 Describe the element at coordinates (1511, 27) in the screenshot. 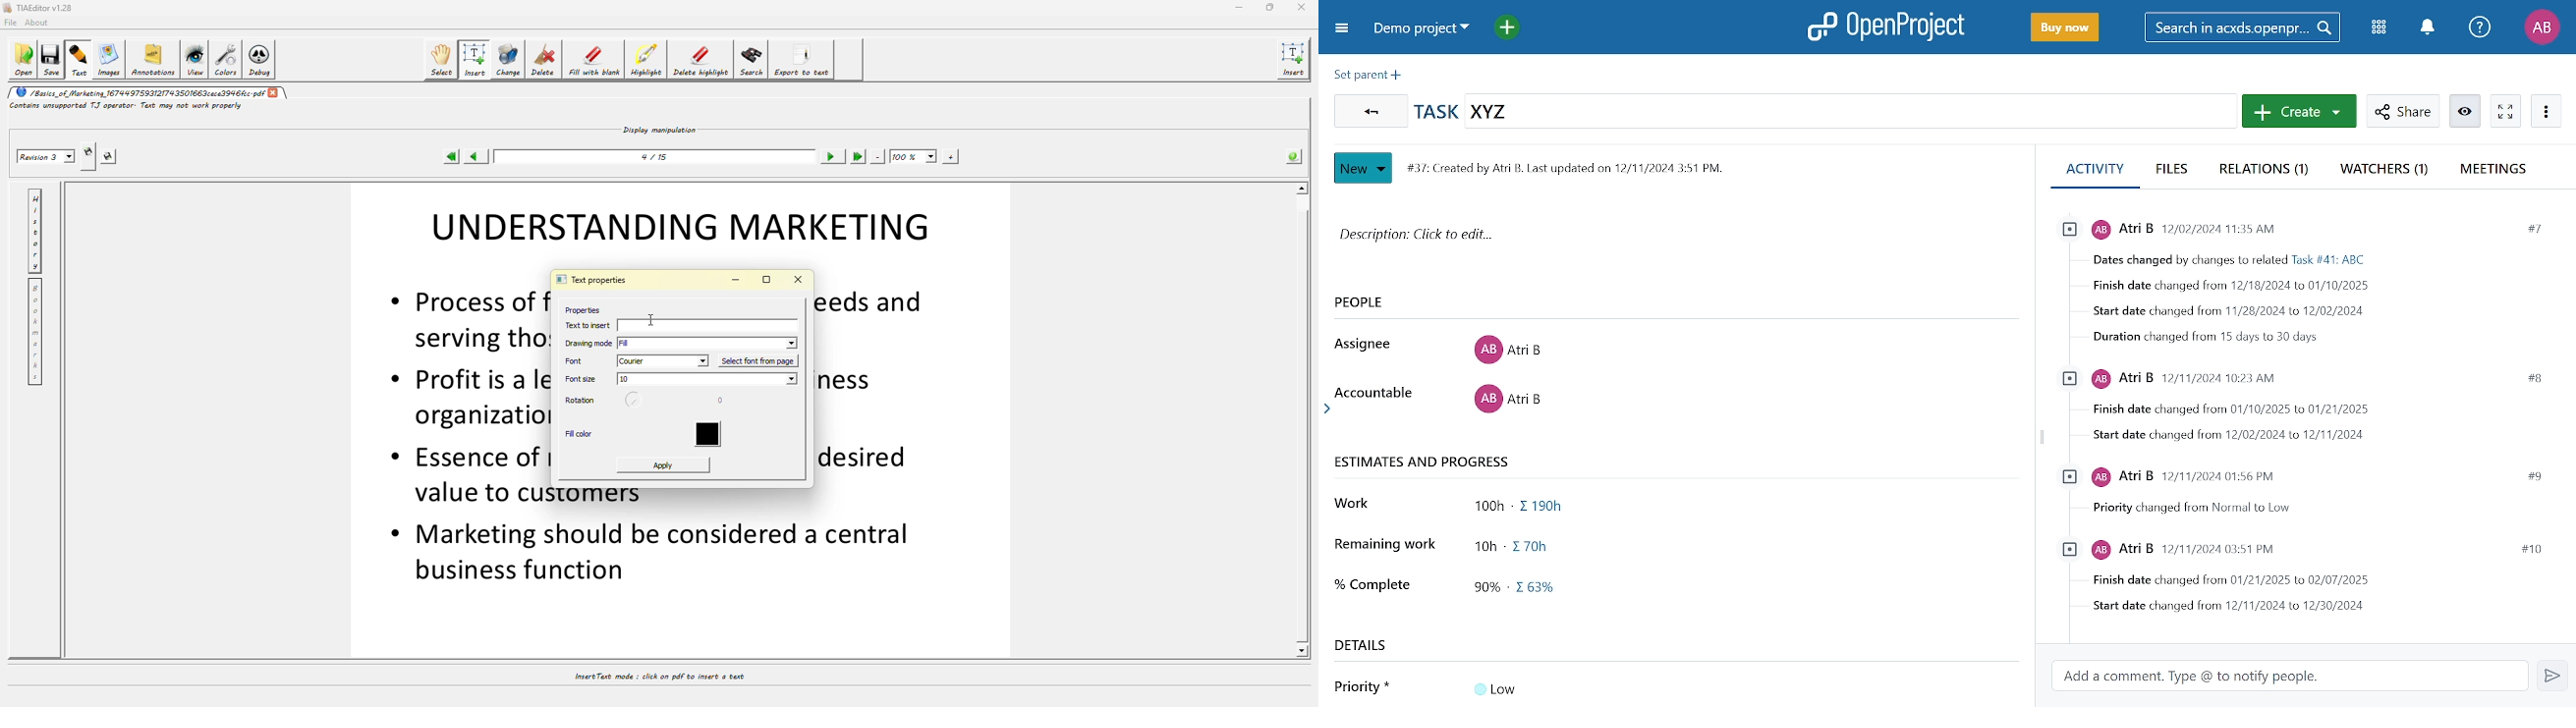

I see `Add project` at that location.